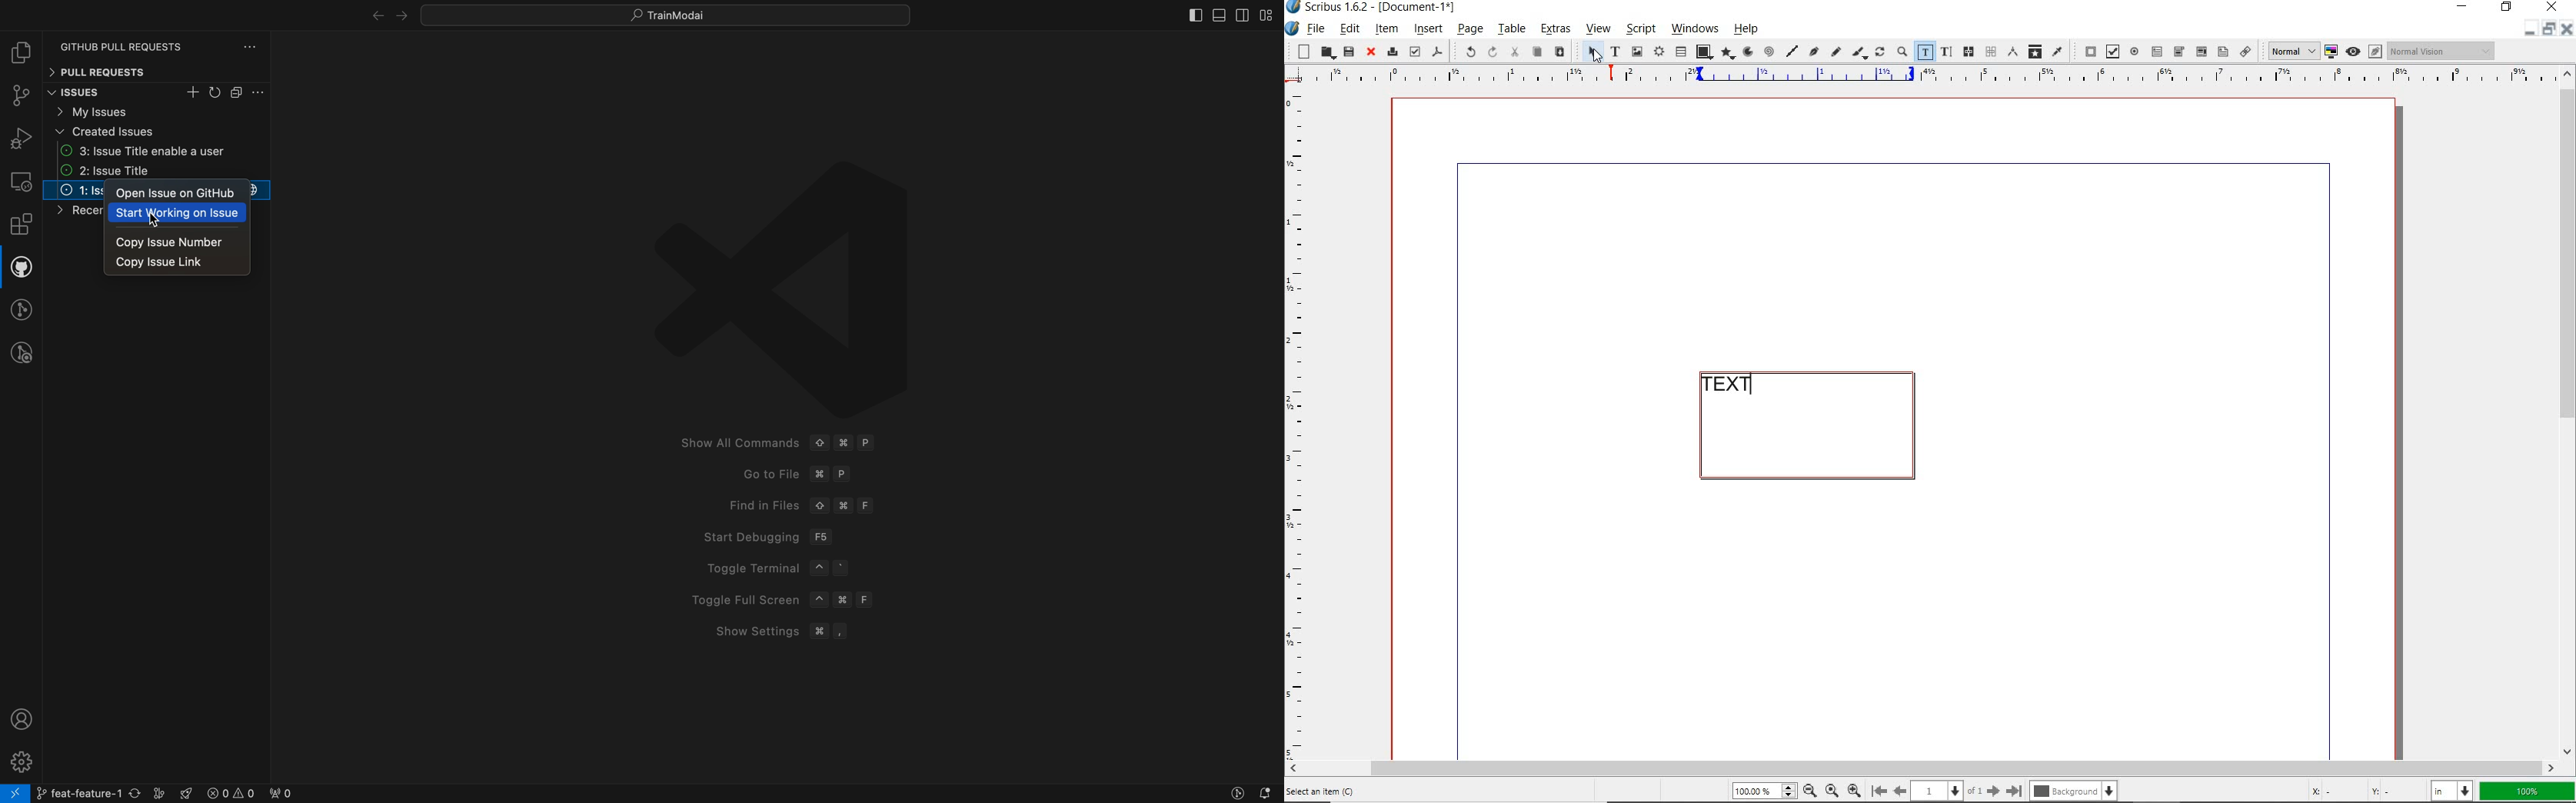  Describe the element at coordinates (1924, 53) in the screenshot. I see `edit contents of frame` at that location.